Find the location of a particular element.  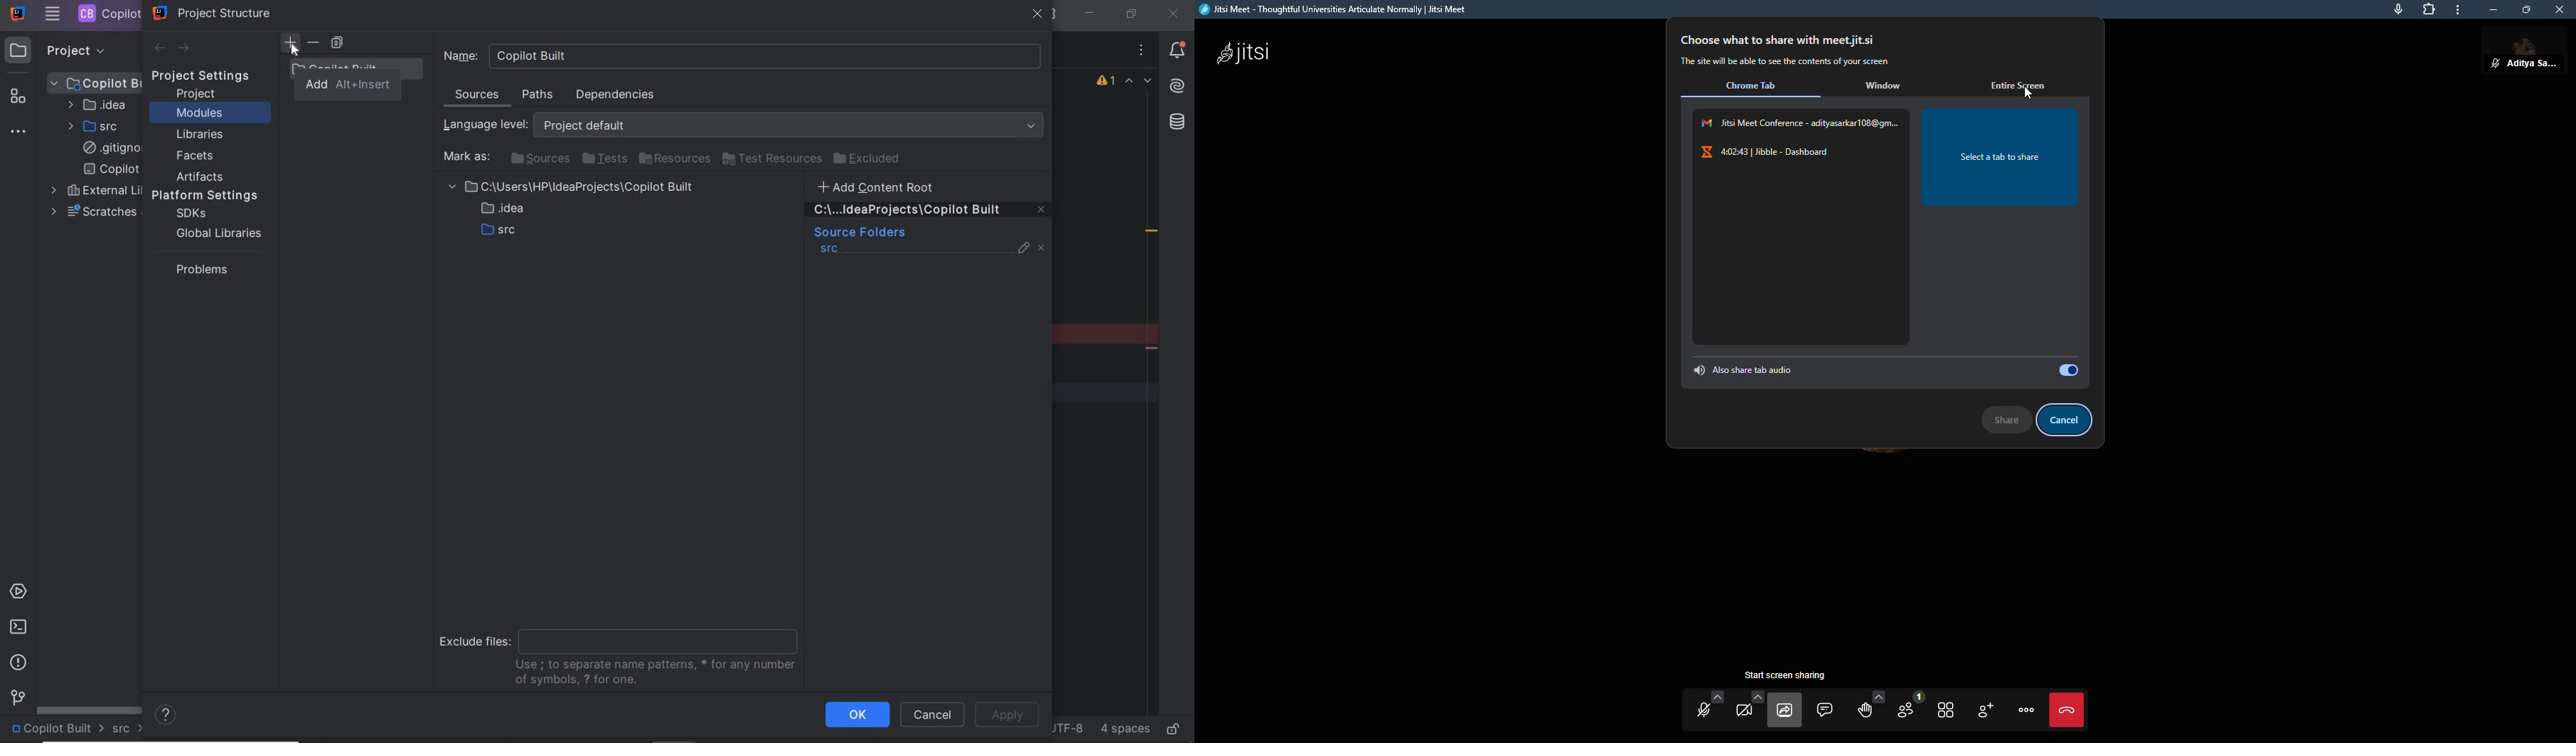

close is located at coordinates (2559, 12).